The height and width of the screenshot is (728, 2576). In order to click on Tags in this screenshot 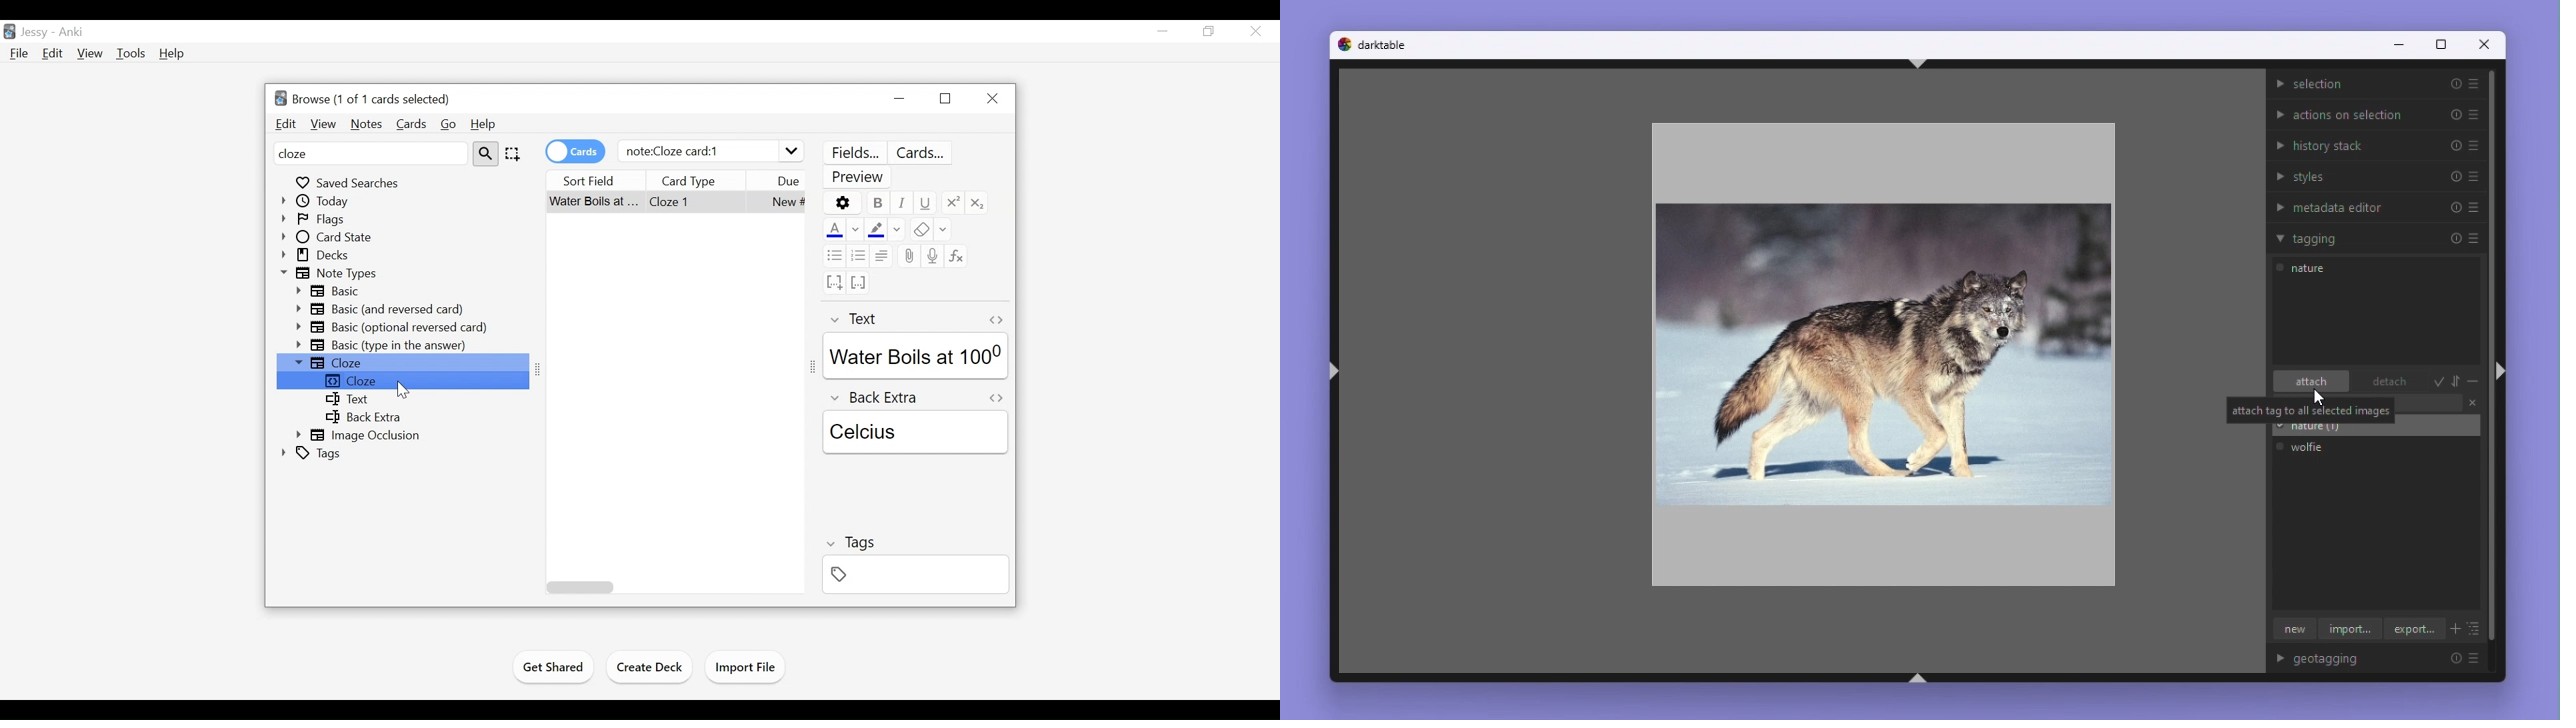, I will do `click(853, 543)`.